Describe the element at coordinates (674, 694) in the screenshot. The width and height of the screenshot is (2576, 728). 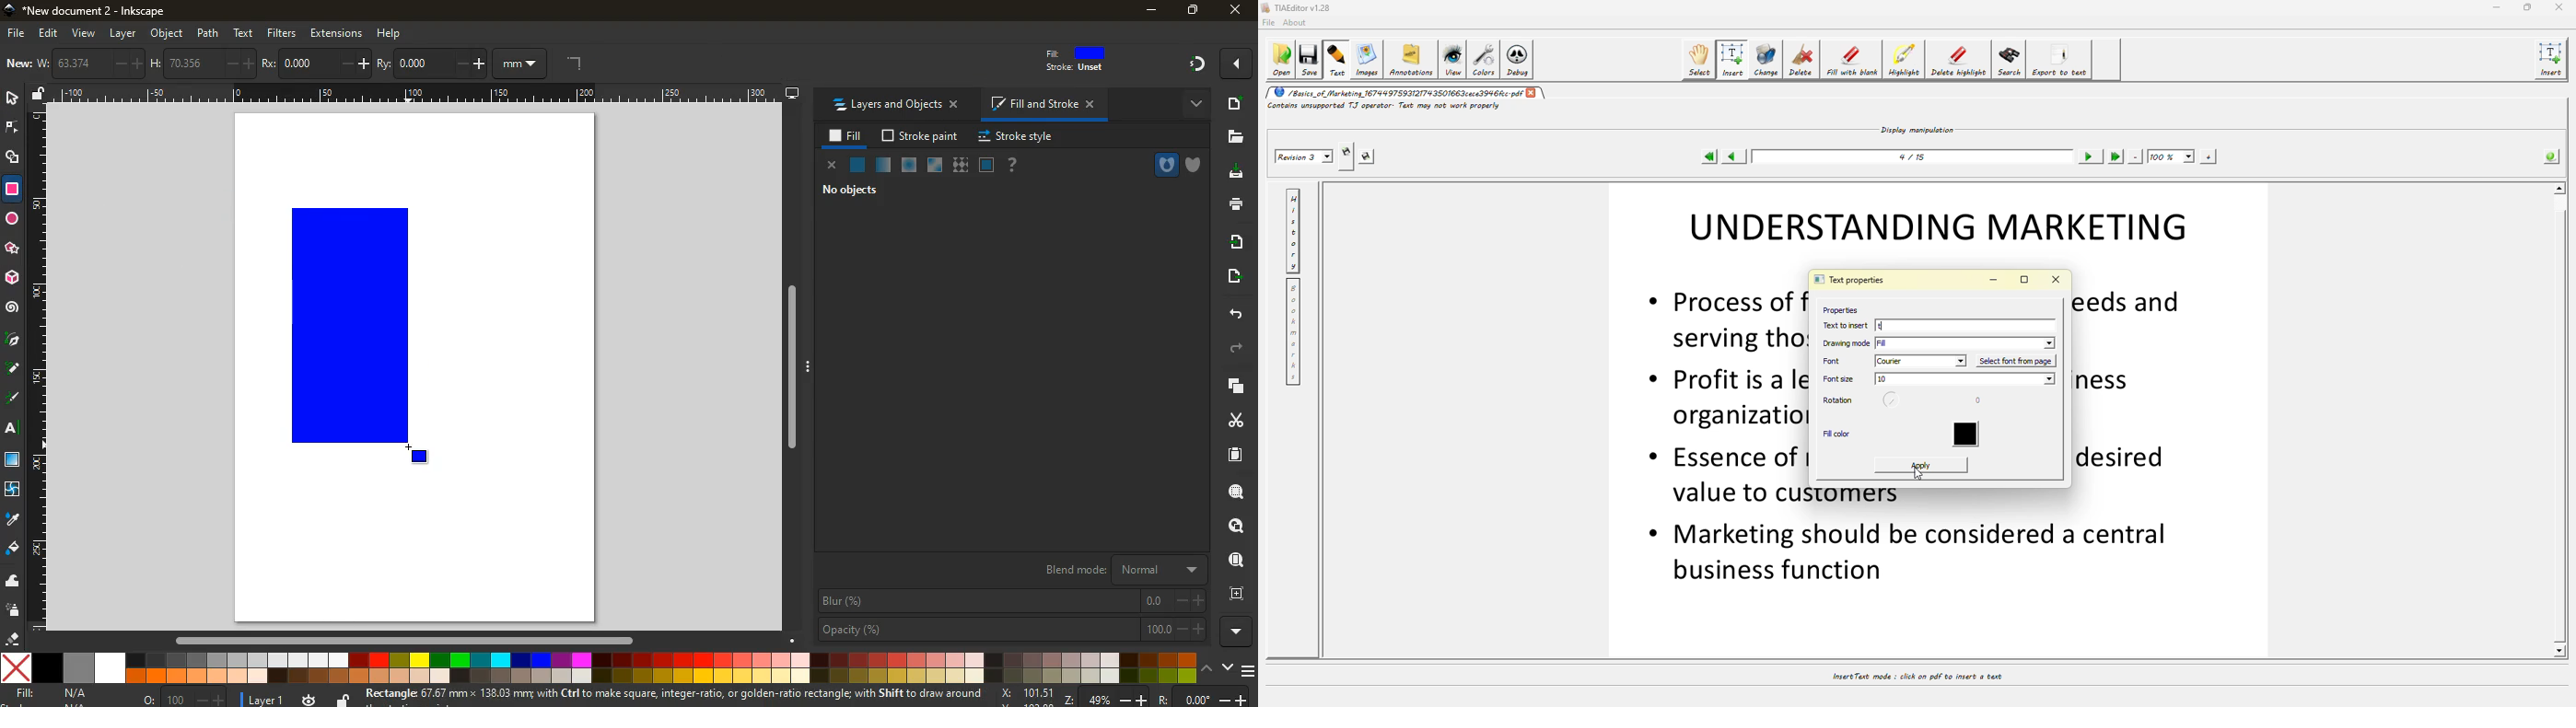
I see `message` at that location.